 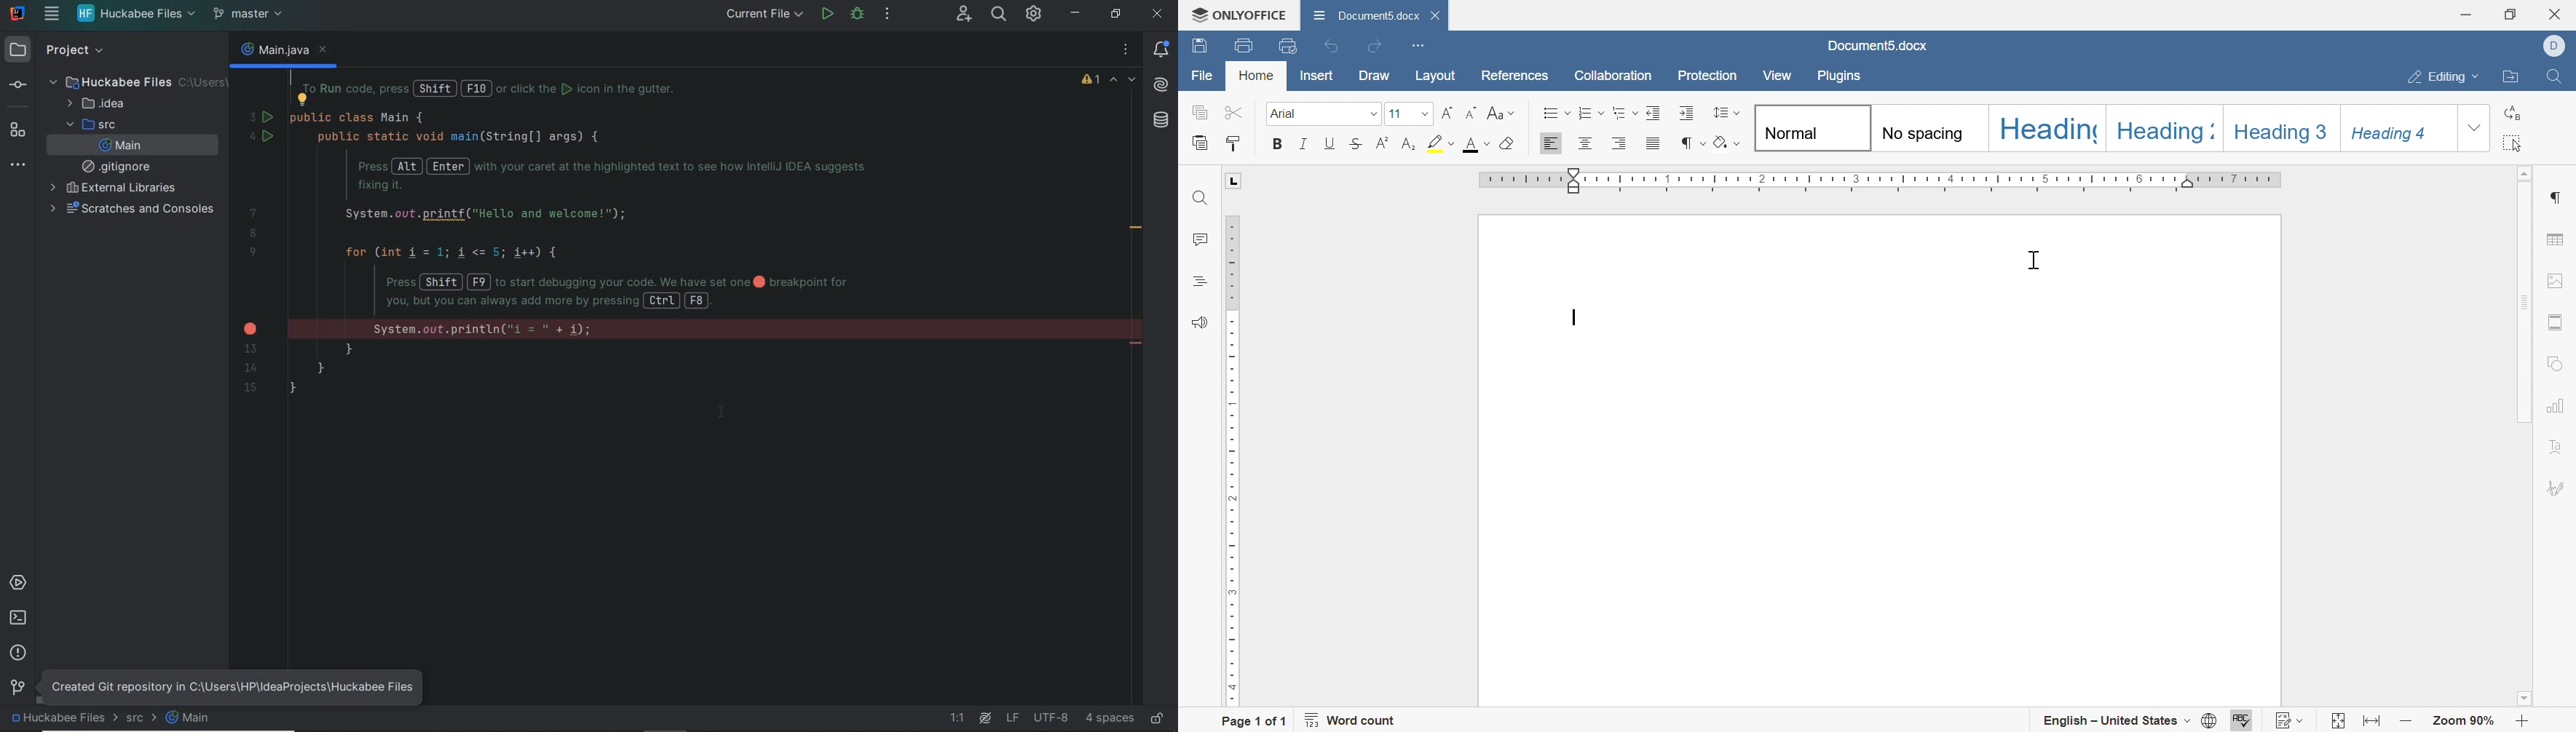 What do you see at coordinates (1202, 112) in the screenshot?
I see `copy` at bounding box center [1202, 112].